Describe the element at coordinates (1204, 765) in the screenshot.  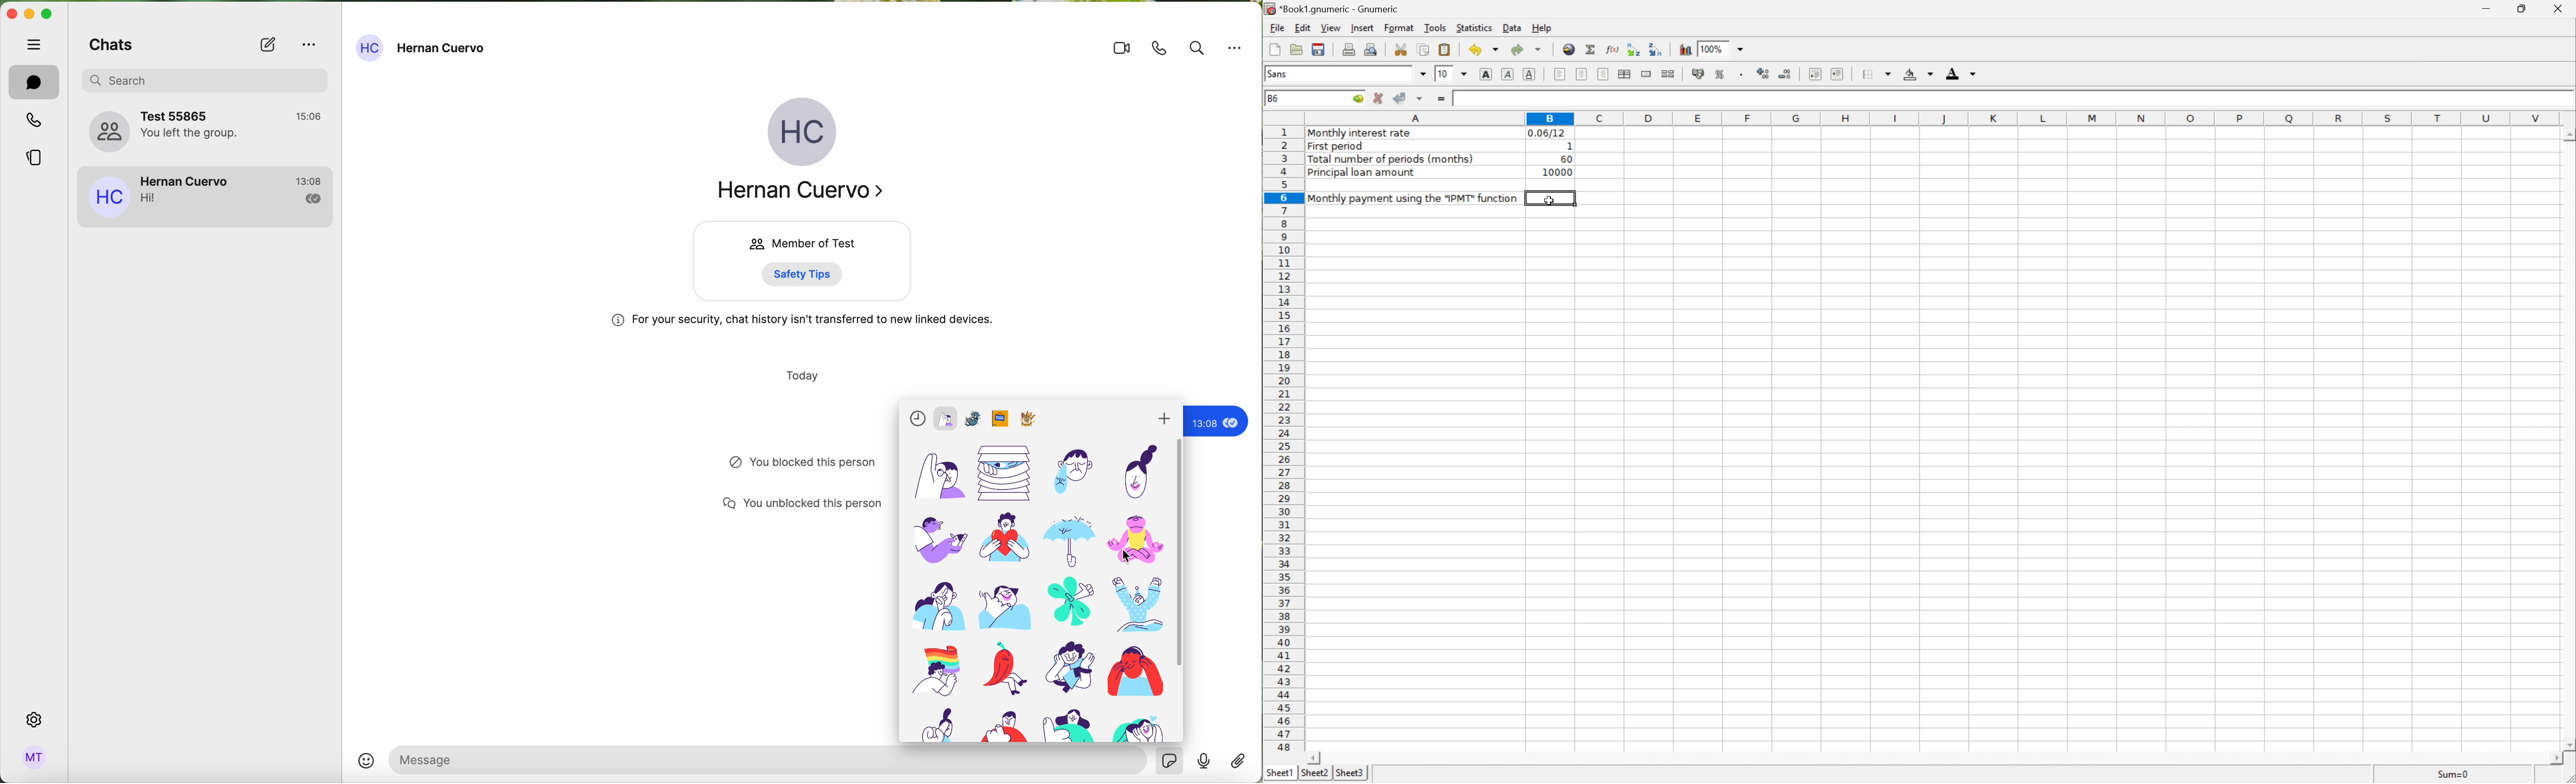
I see `voice record` at that location.